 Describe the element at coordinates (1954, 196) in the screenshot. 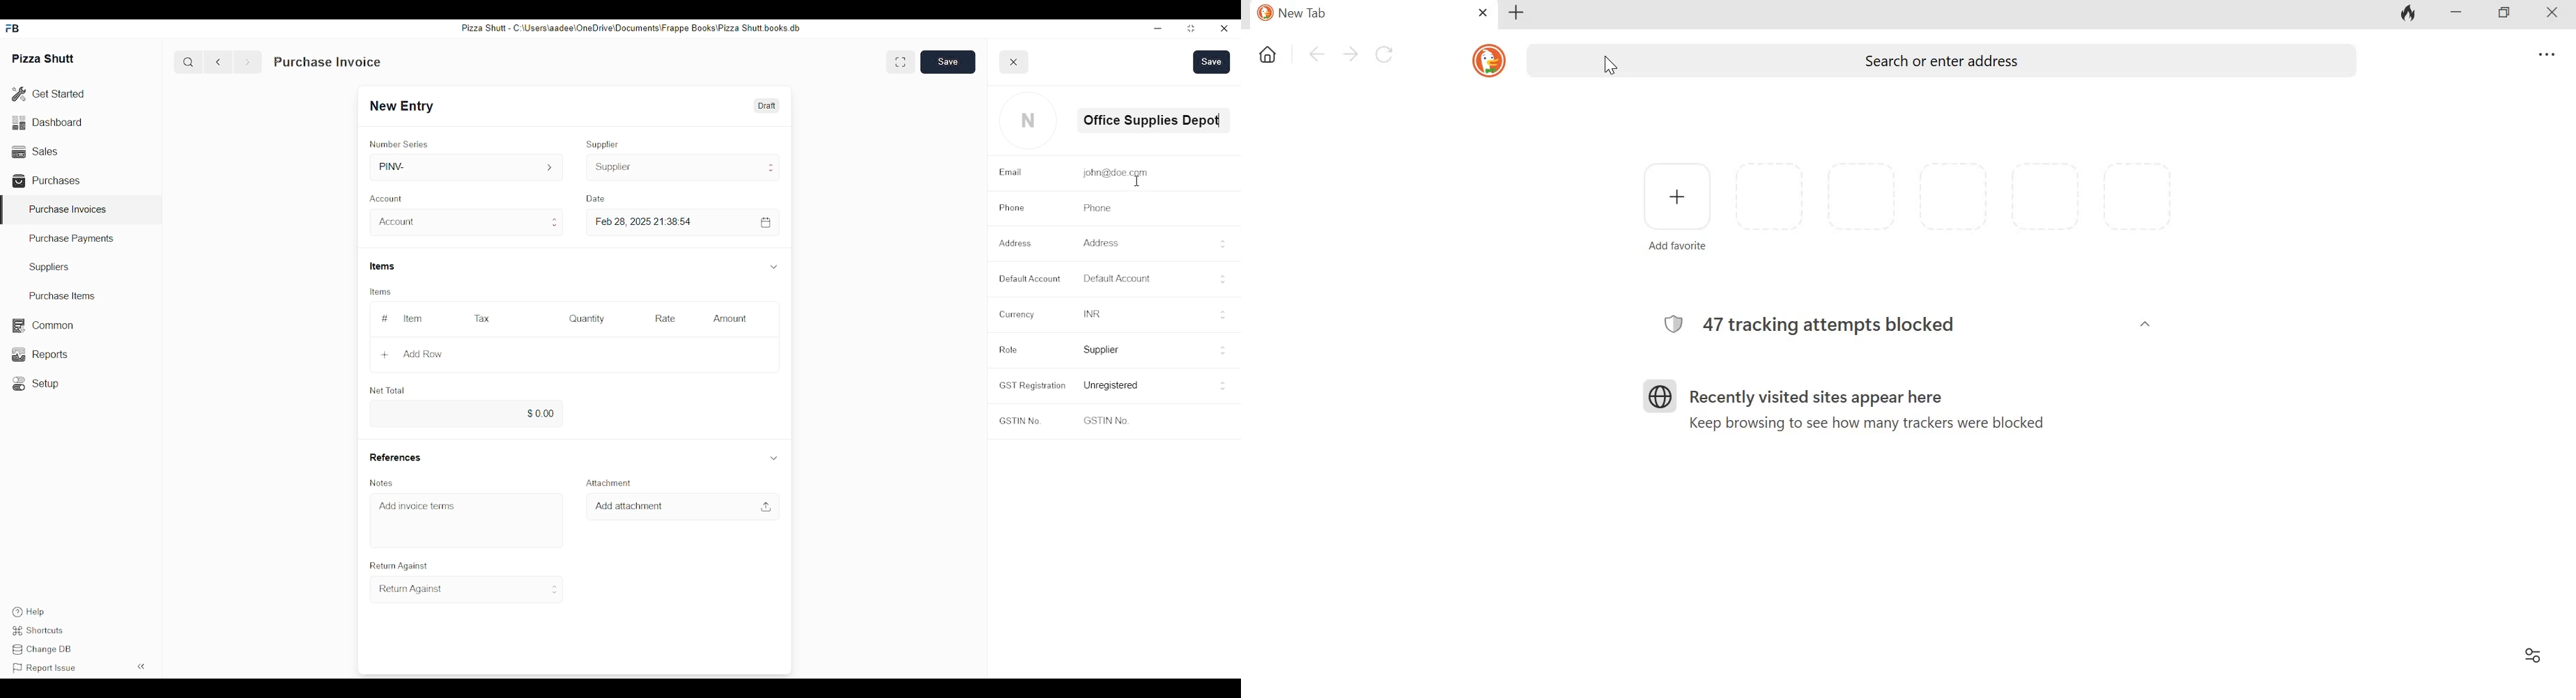

I see `Space for more favorite widgets` at that location.